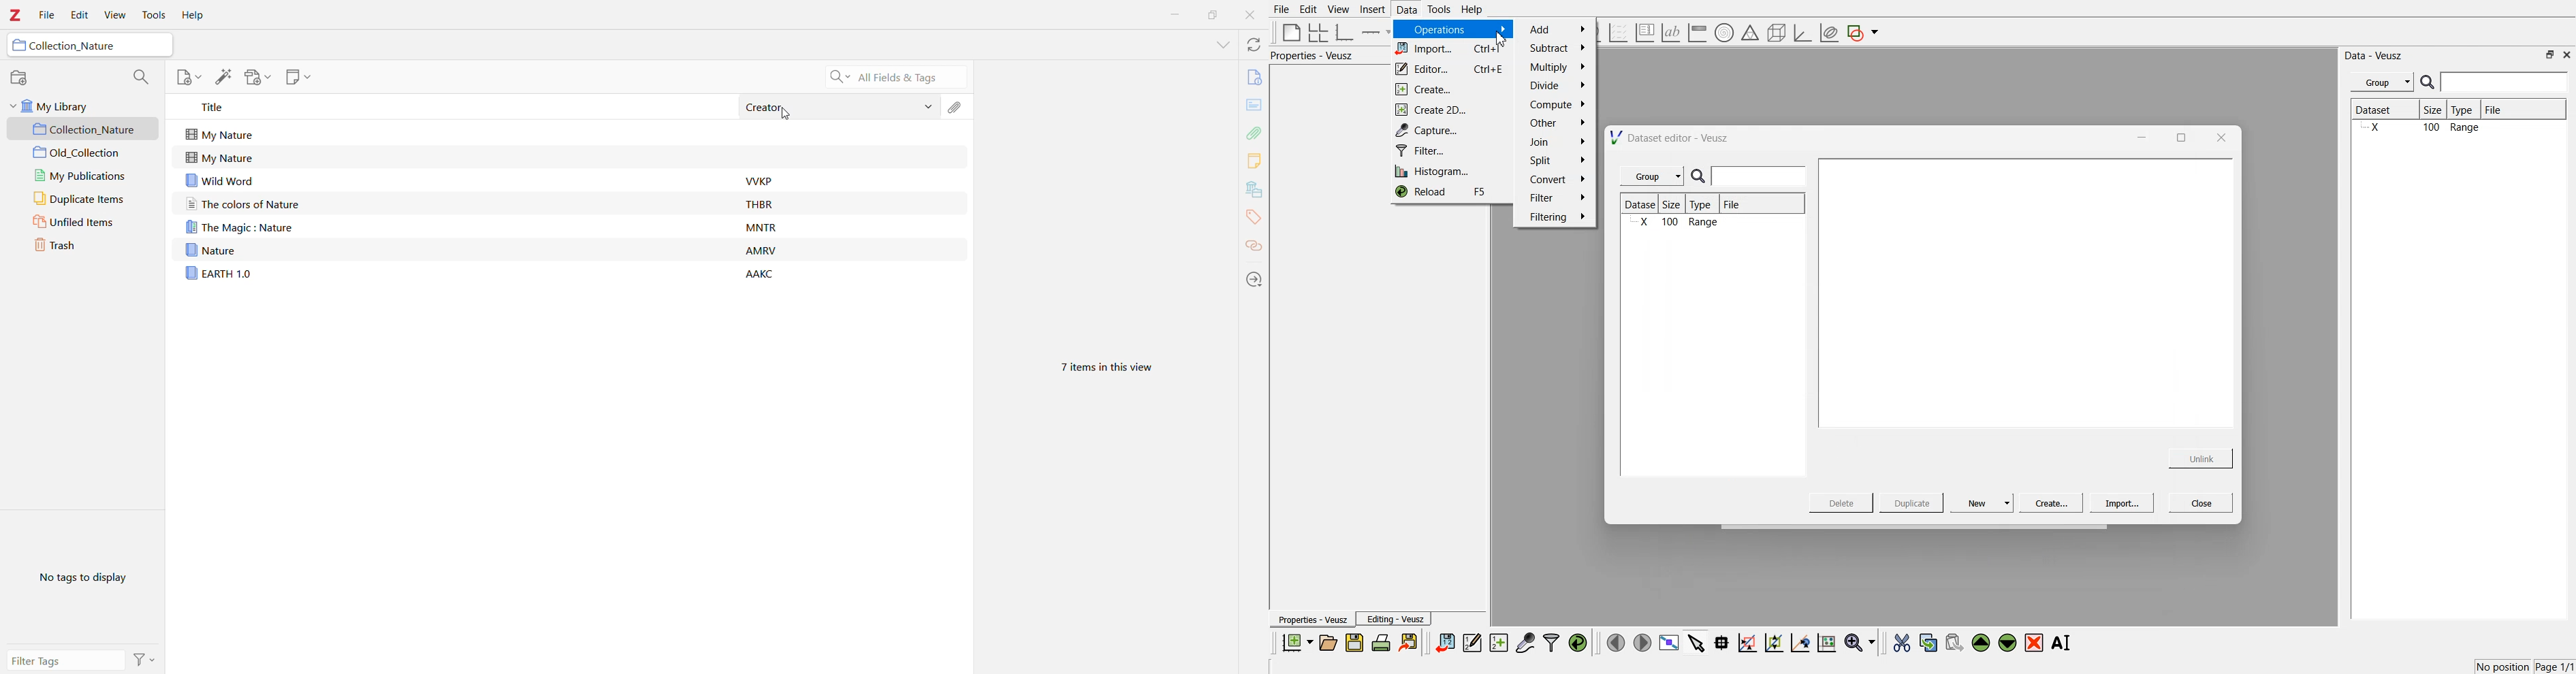  What do you see at coordinates (88, 198) in the screenshot?
I see `Duplicate Items` at bounding box center [88, 198].